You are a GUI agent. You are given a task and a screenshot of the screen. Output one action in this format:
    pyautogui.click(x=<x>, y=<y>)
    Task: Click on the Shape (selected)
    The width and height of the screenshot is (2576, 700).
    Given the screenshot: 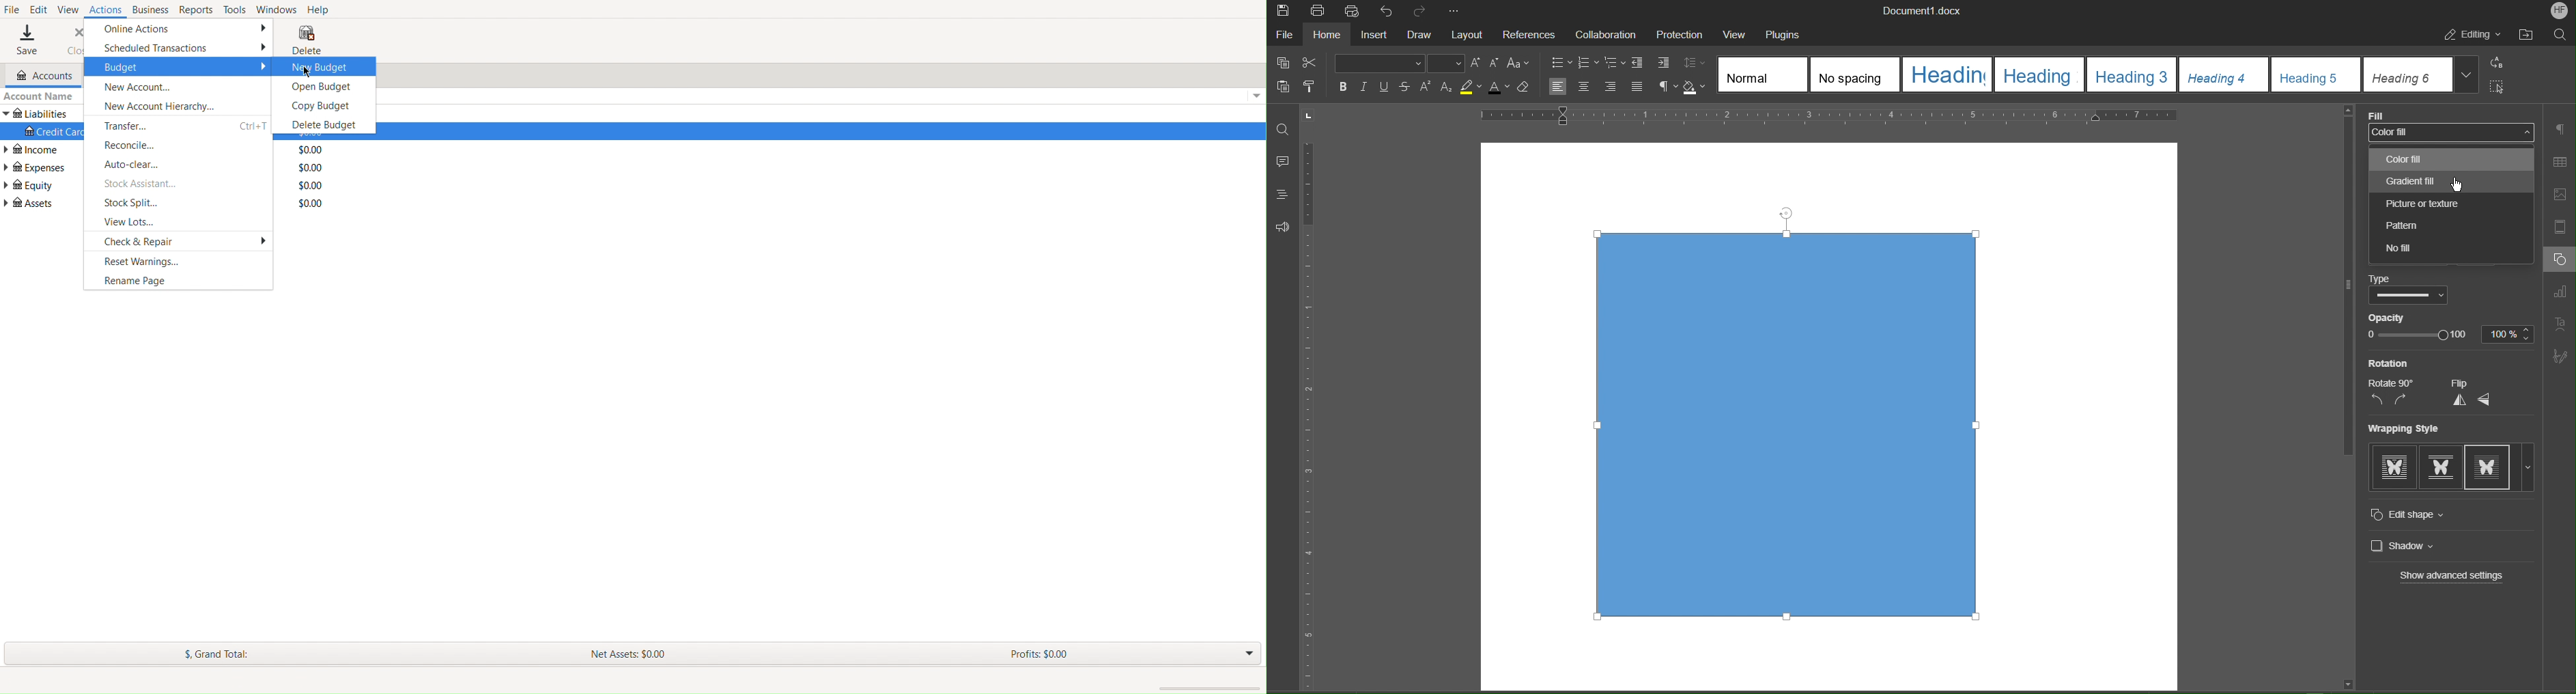 What is the action you would take?
    pyautogui.click(x=1796, y=429)
    